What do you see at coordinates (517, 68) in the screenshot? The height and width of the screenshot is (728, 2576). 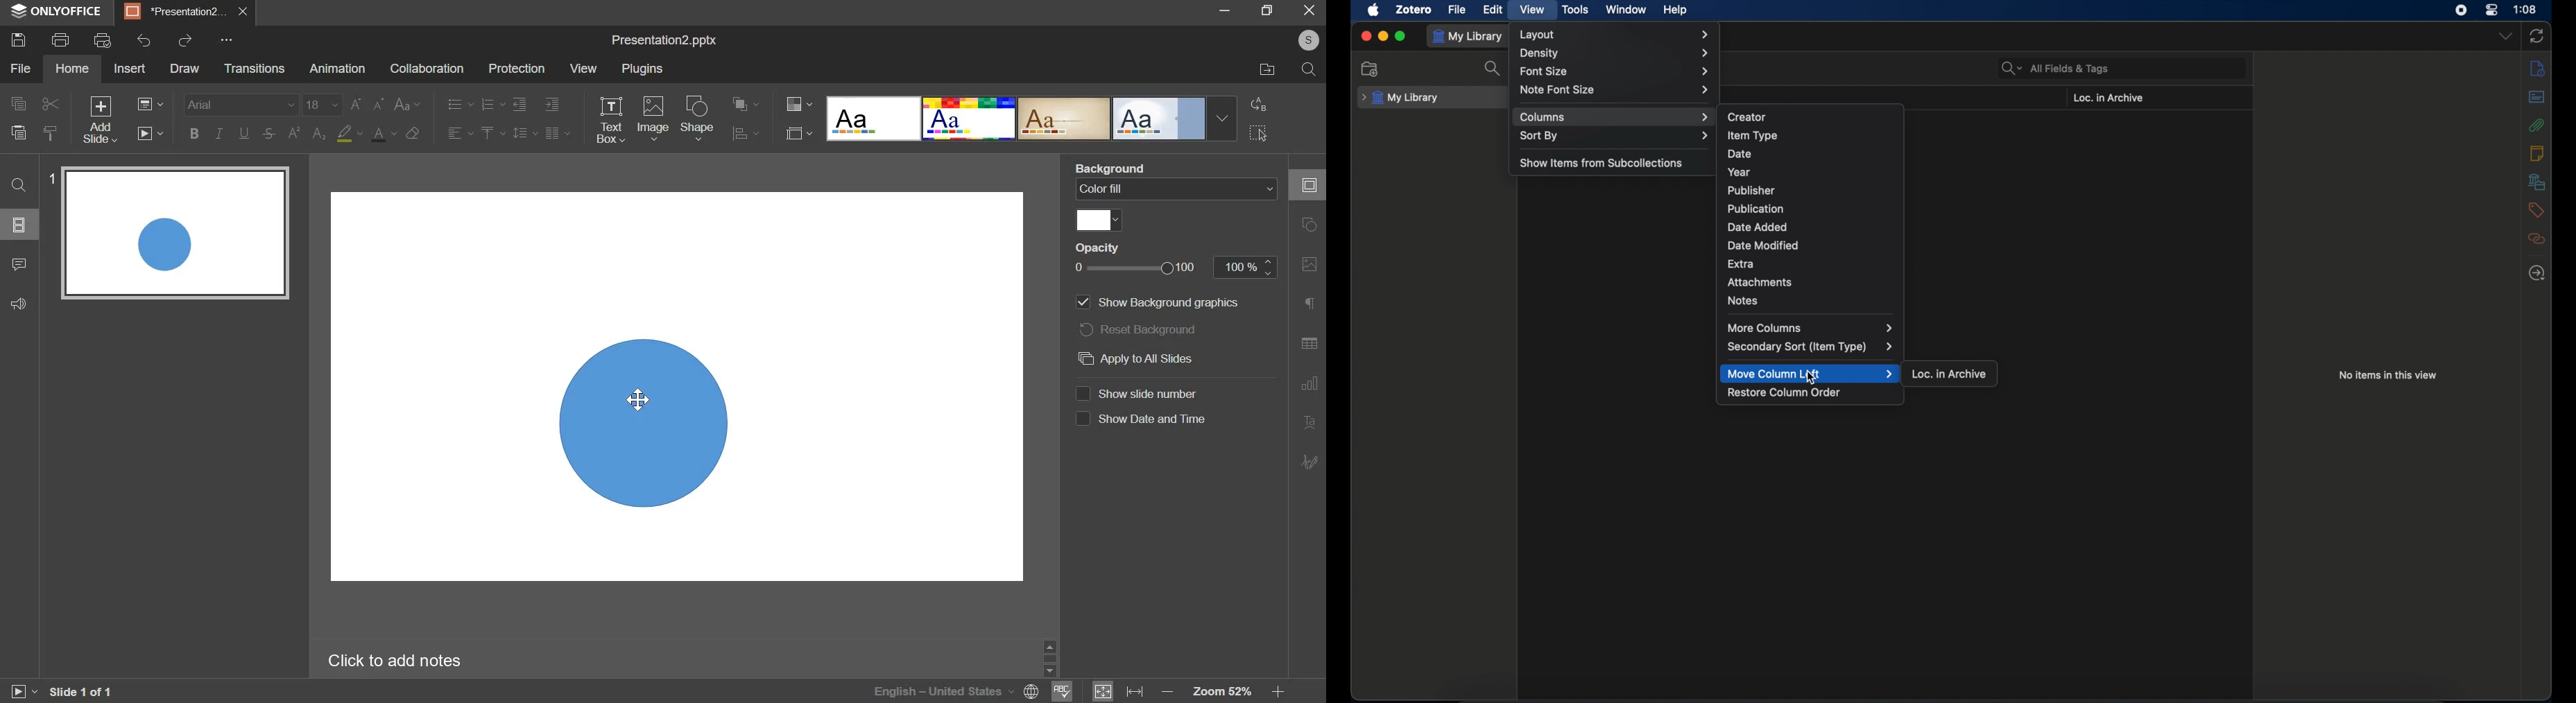 I see `protection` at bounding box center [517, 68].